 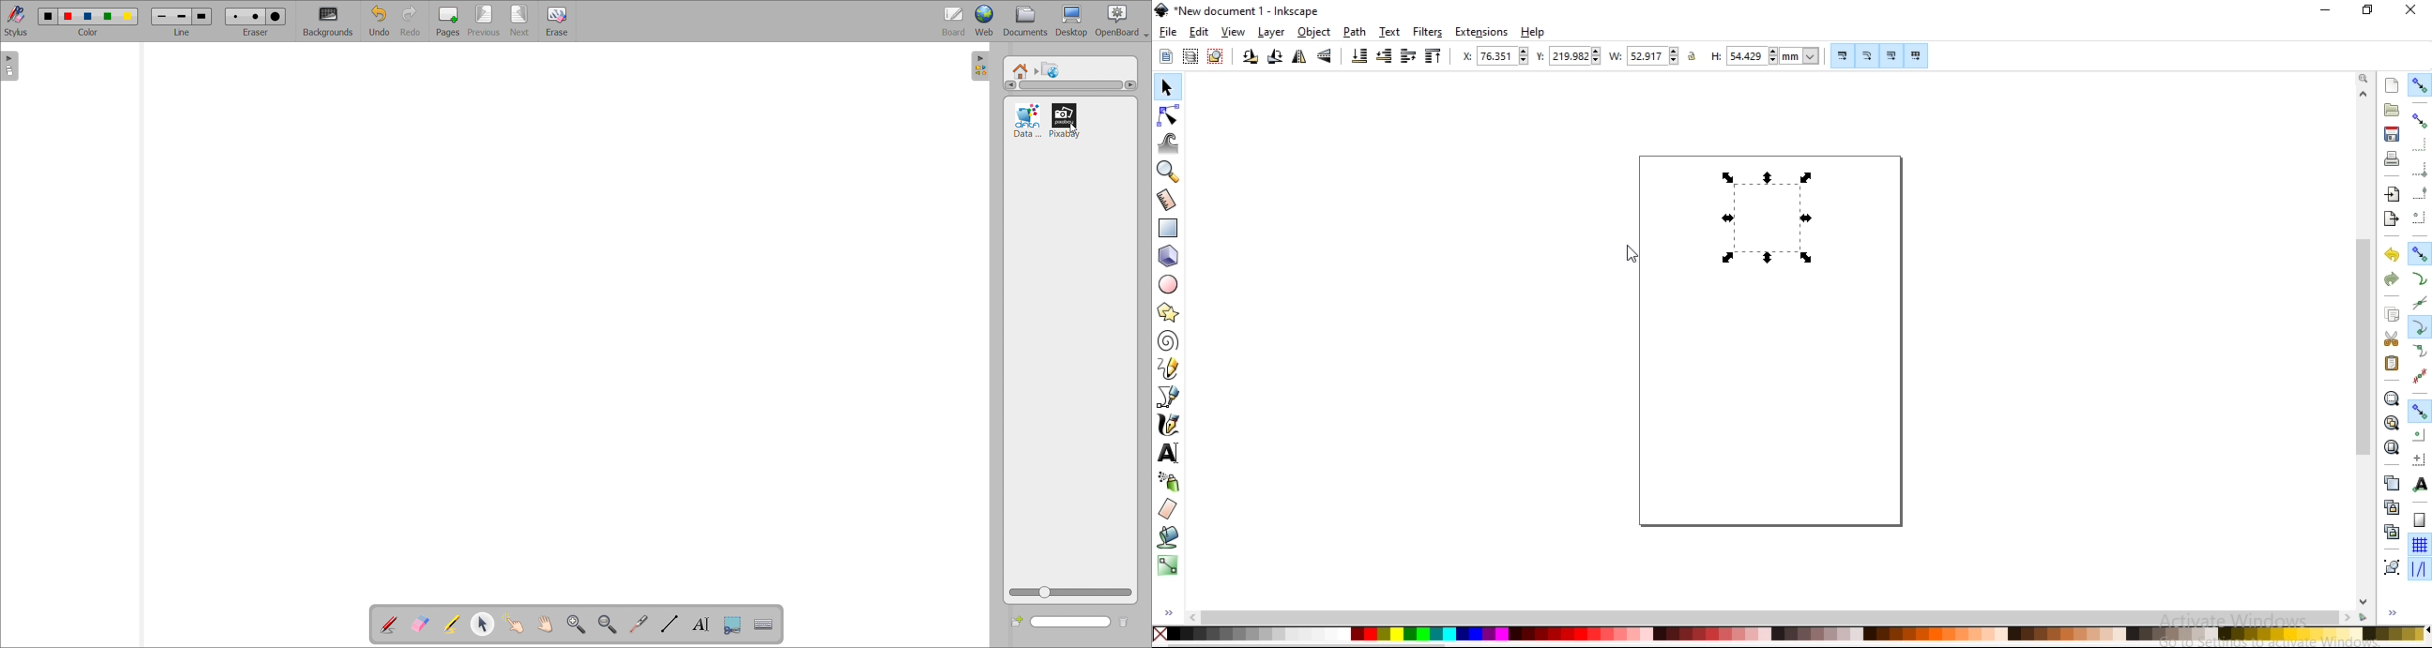 I want to click on cut selected clone, so click(x=2389, y=533).